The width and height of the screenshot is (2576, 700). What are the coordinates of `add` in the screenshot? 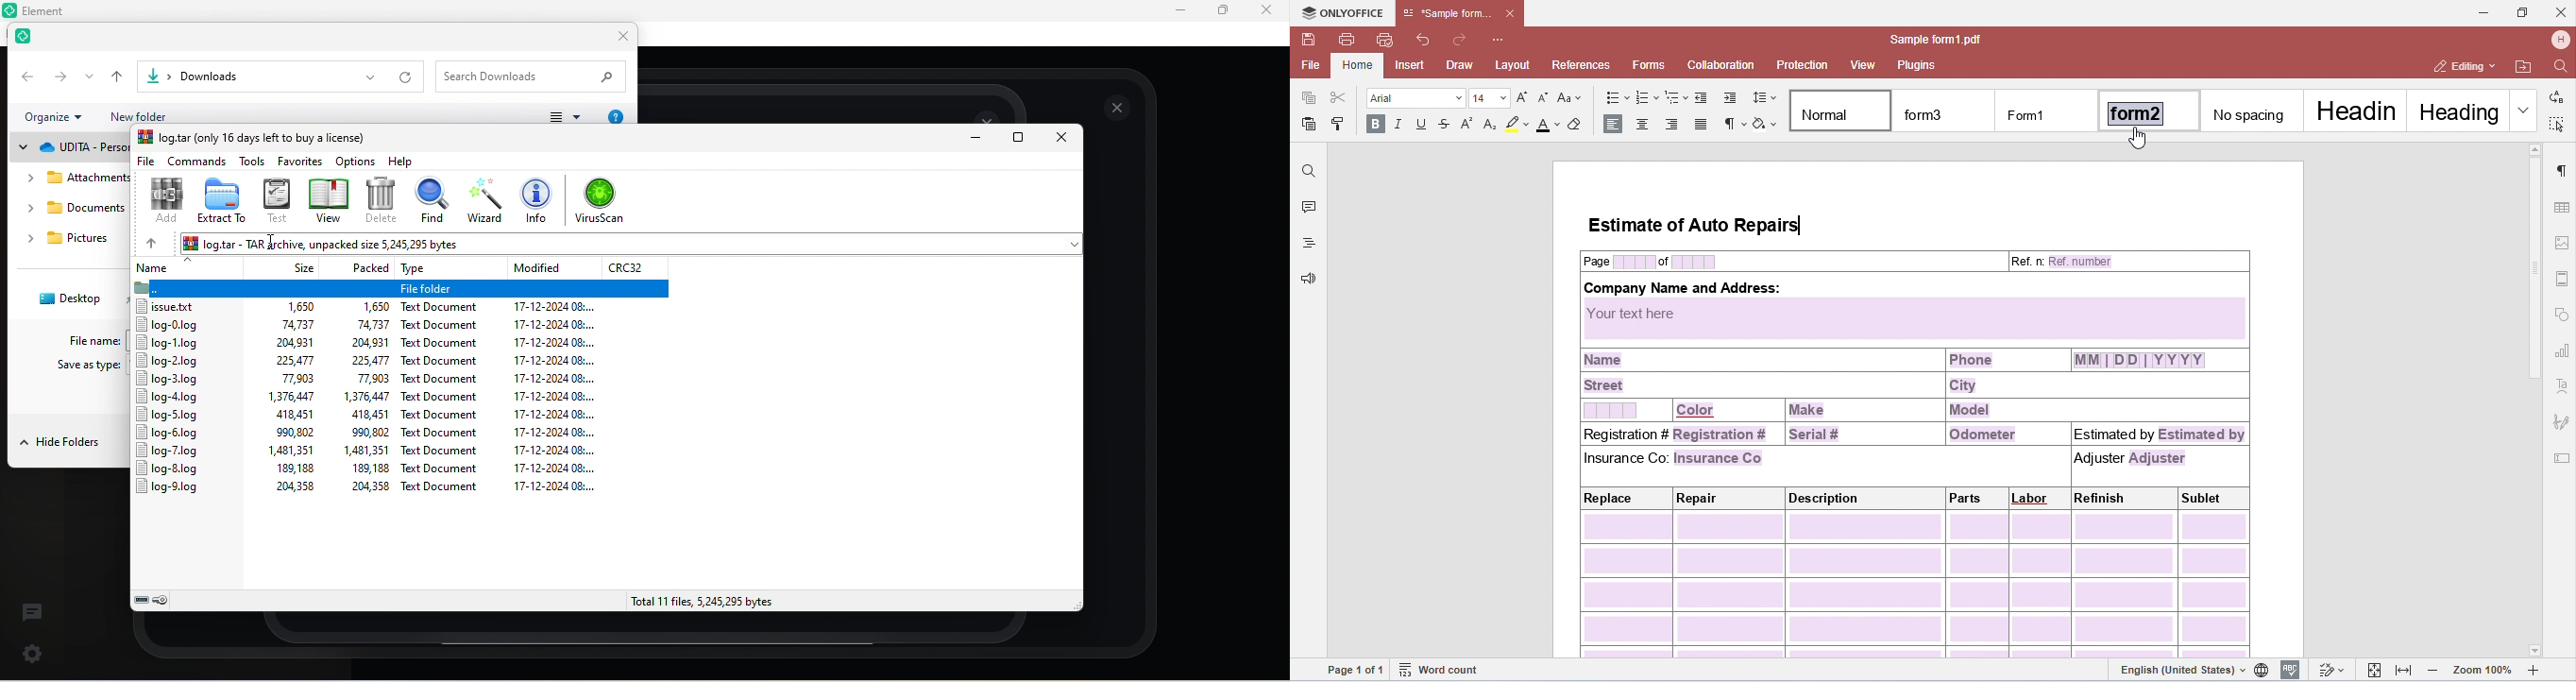 It's located at (161, 201).